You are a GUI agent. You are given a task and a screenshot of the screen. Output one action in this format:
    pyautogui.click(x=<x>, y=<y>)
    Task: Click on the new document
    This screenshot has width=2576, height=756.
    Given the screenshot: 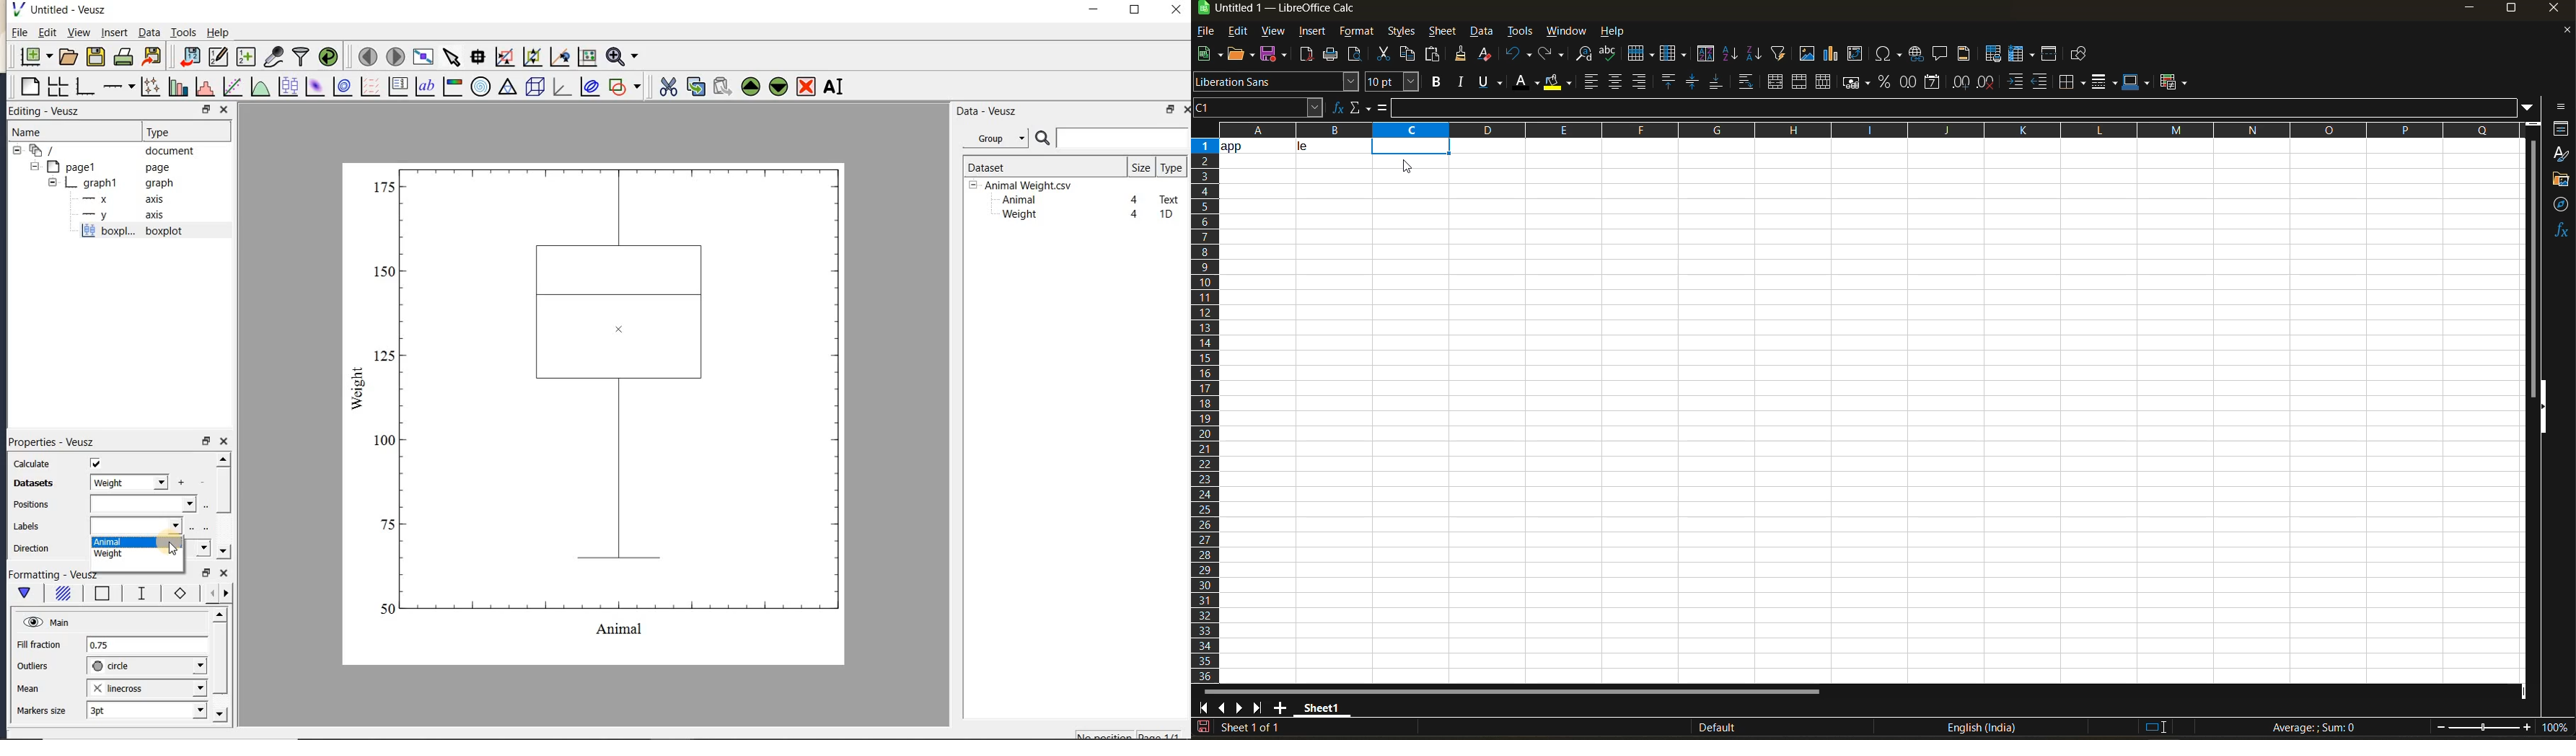 What is the action you would take?
    pyautogui.click(x=33, y=57)
    